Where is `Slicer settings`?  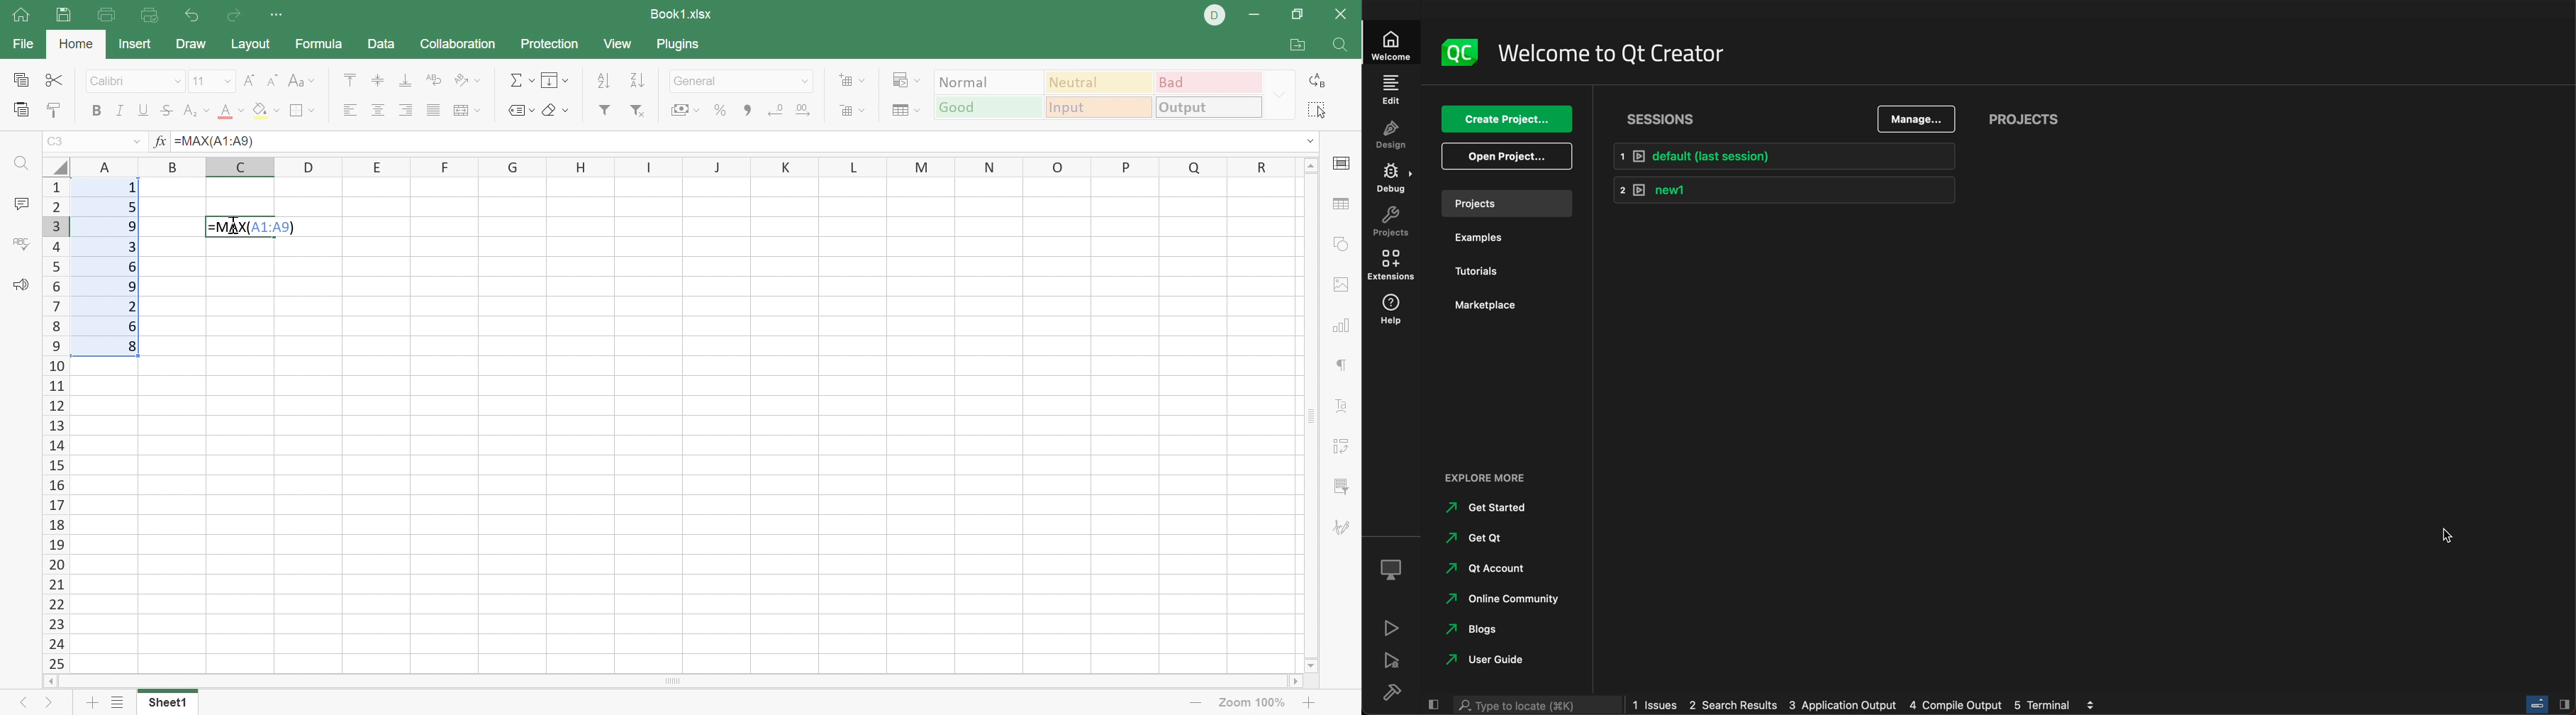 Slicer settings is located at coordinates (1338, 487).